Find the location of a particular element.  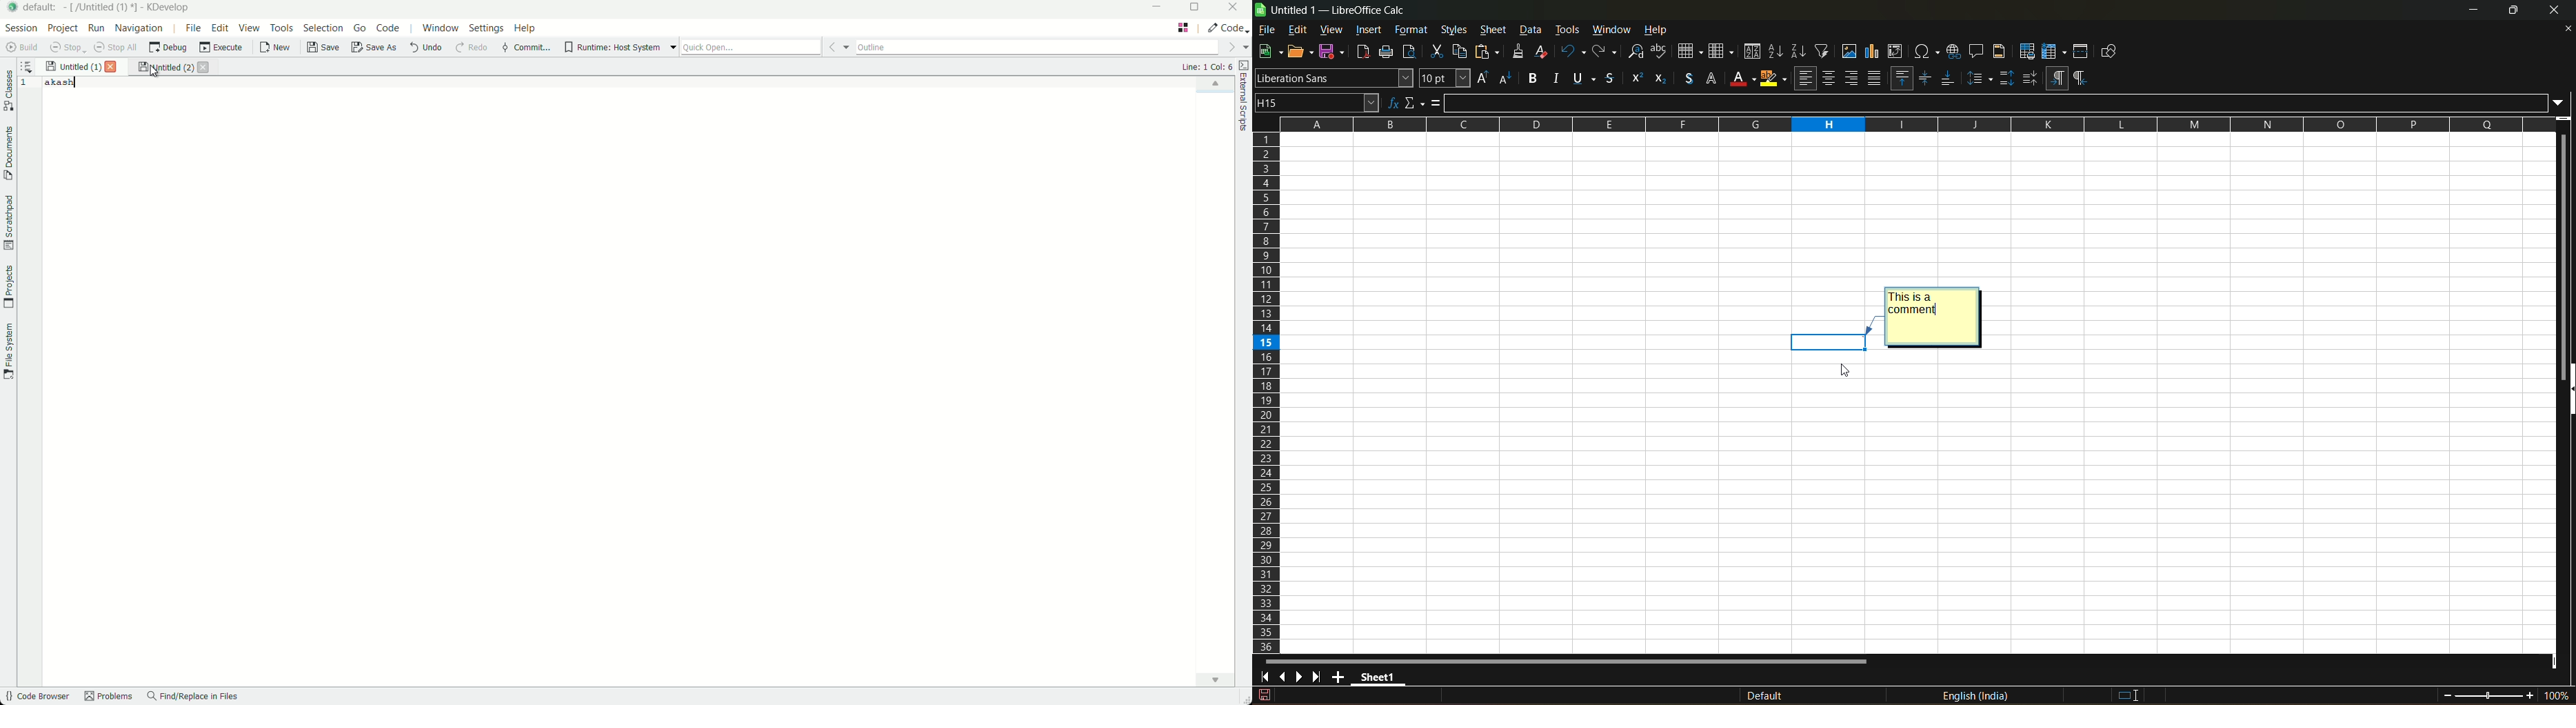

scroll to previous sheet is located at coordinates (1285, 677).